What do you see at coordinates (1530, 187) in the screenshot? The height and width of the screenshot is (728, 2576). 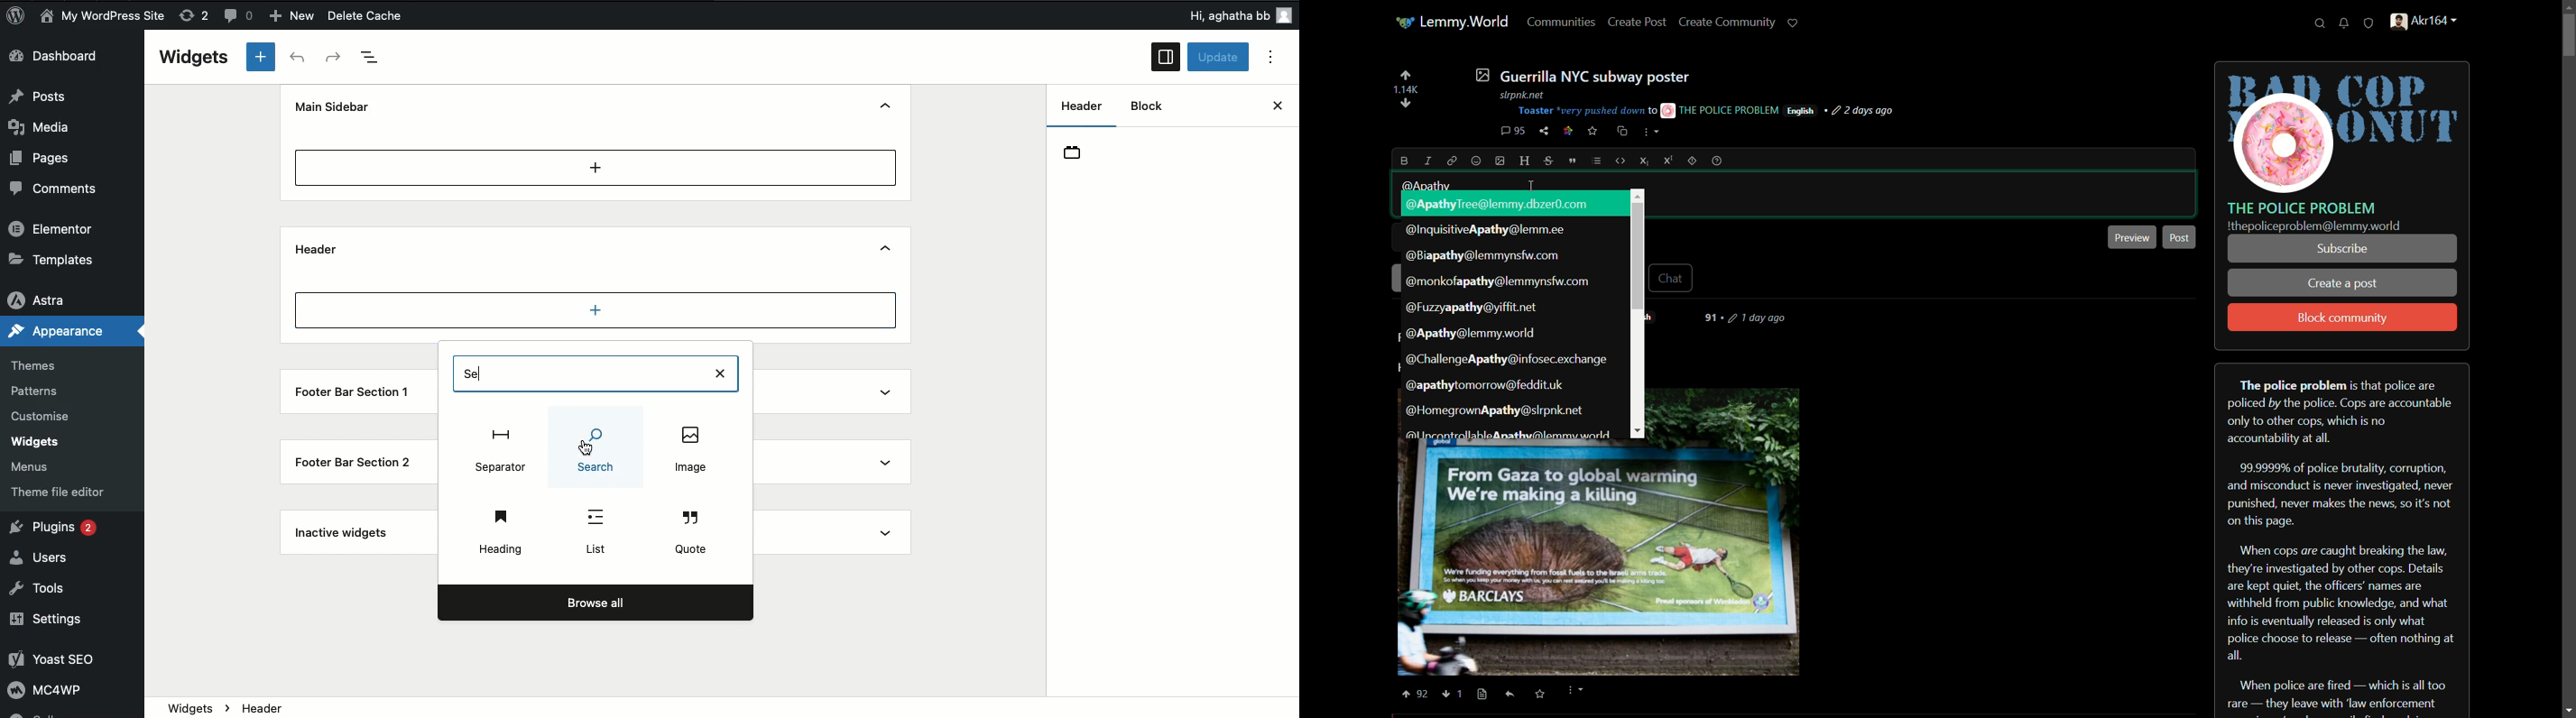 I see `cursor` at bounding box center [1530, 187].